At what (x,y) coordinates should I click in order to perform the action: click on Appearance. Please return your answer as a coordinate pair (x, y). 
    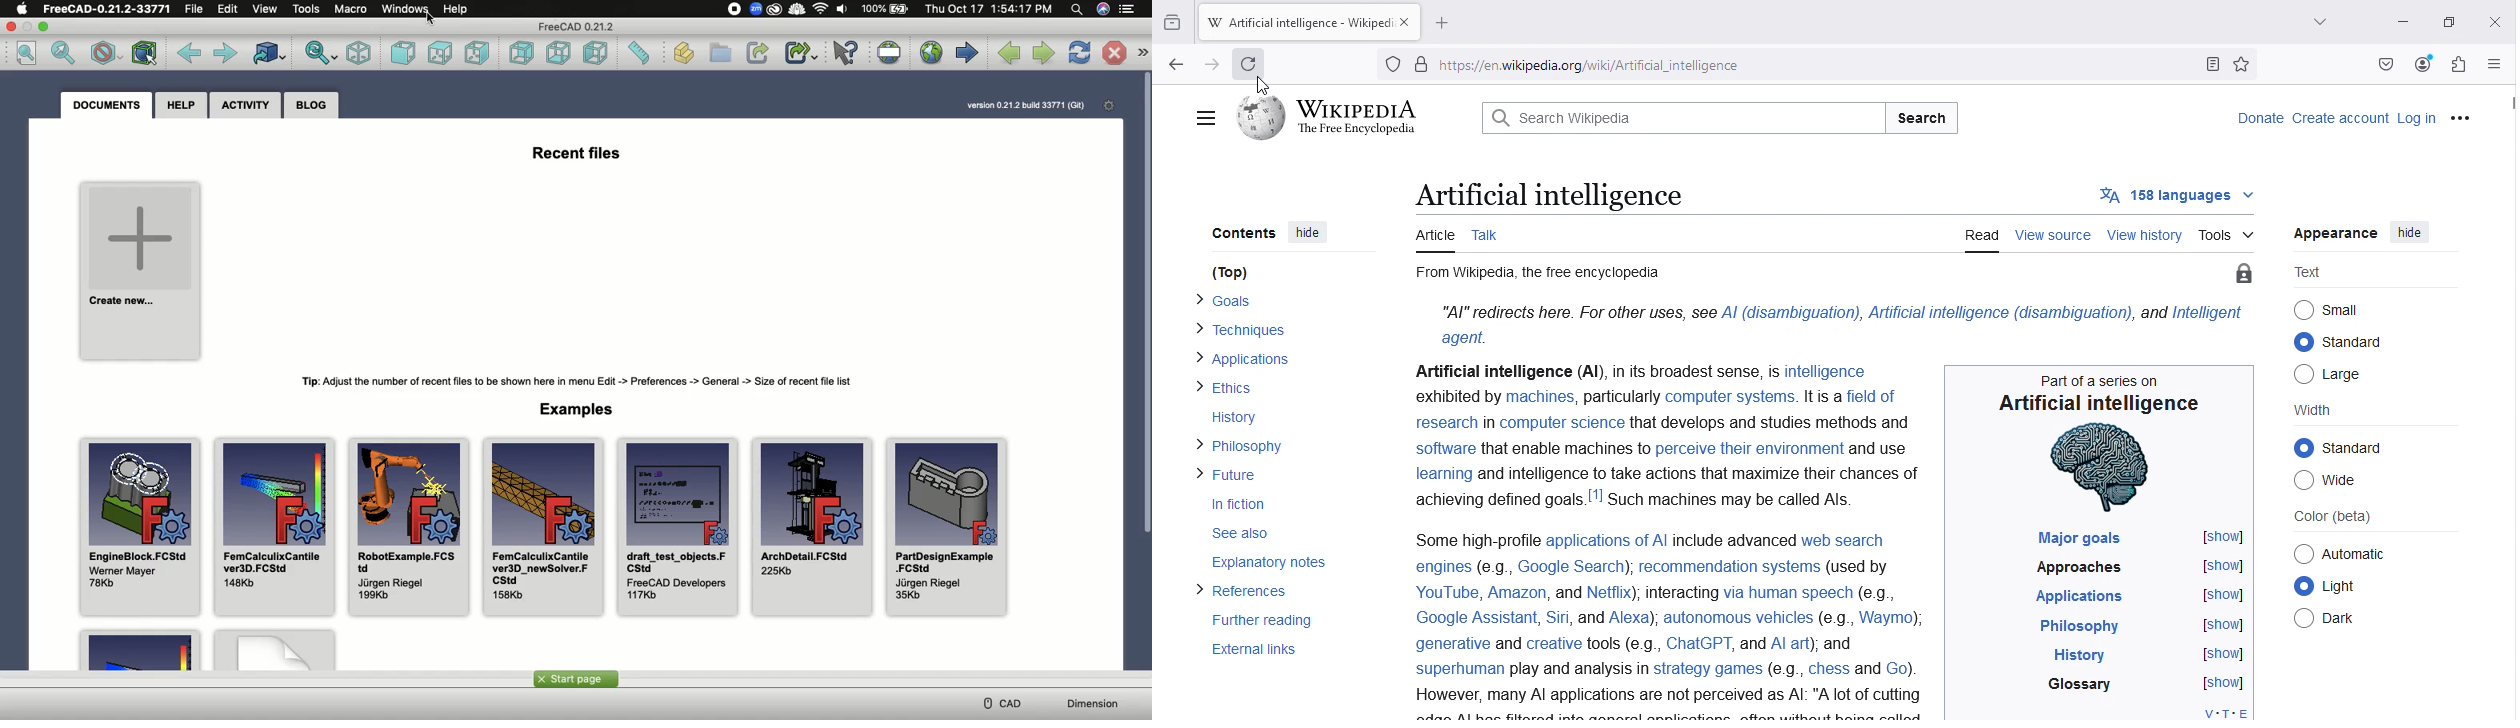
    Looking at the image, I should click on (2337, 236).